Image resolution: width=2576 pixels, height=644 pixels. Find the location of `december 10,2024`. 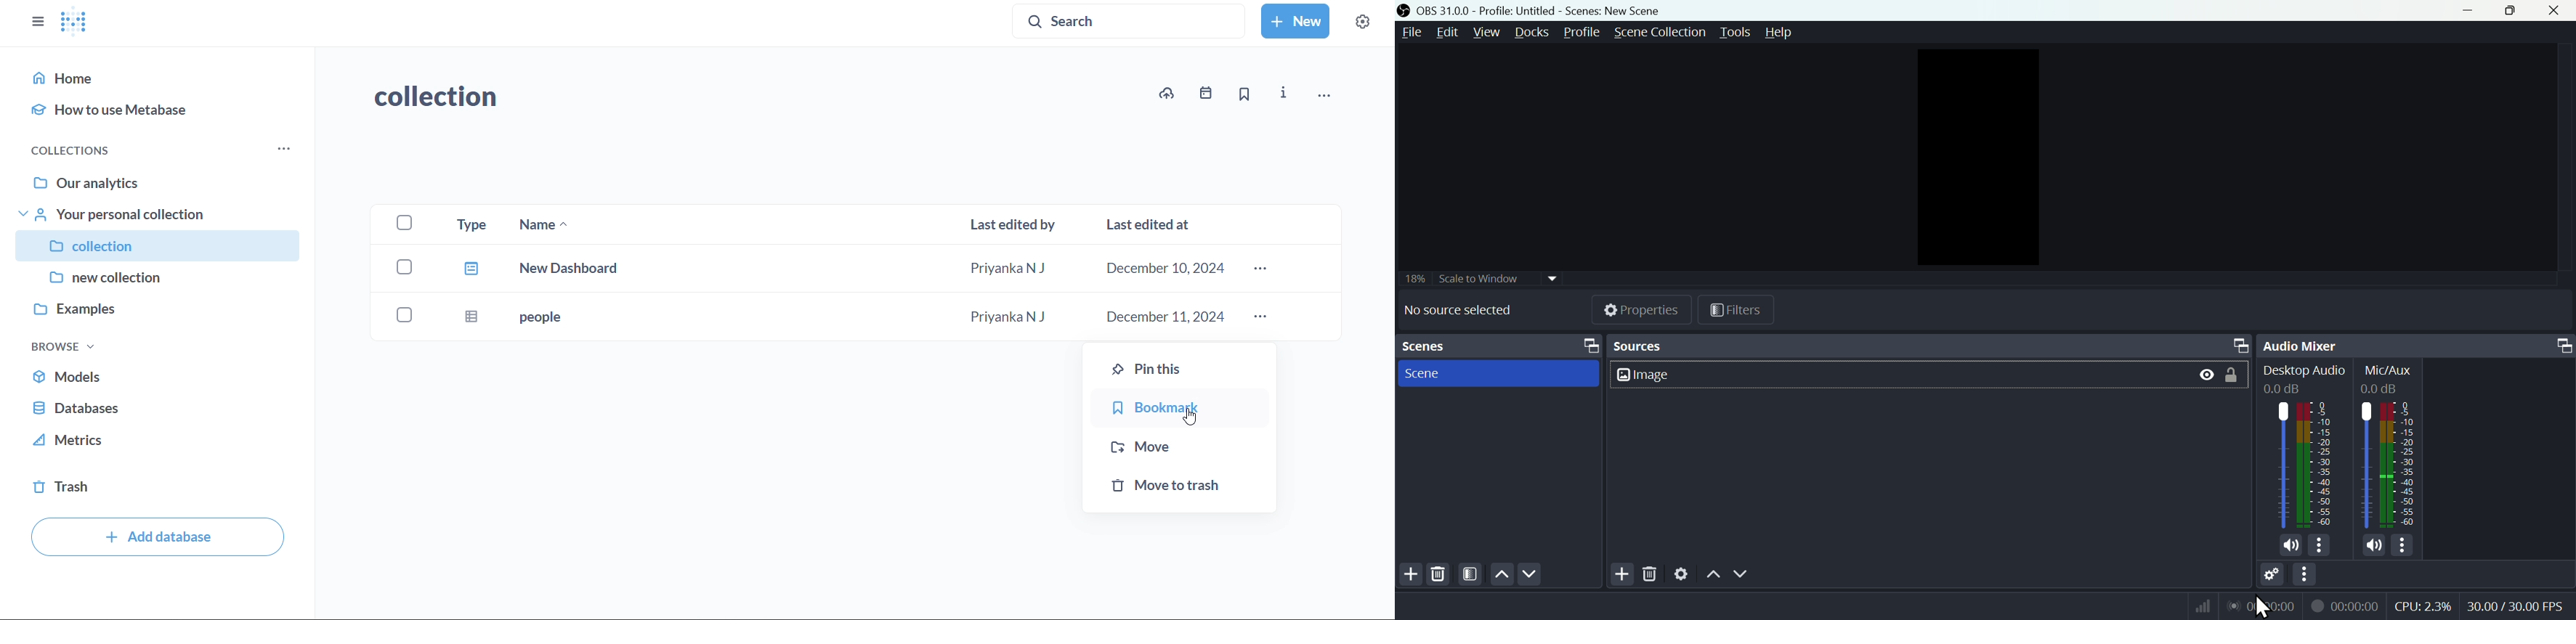

december 10,2024 is located at coordinates (1162, 269).